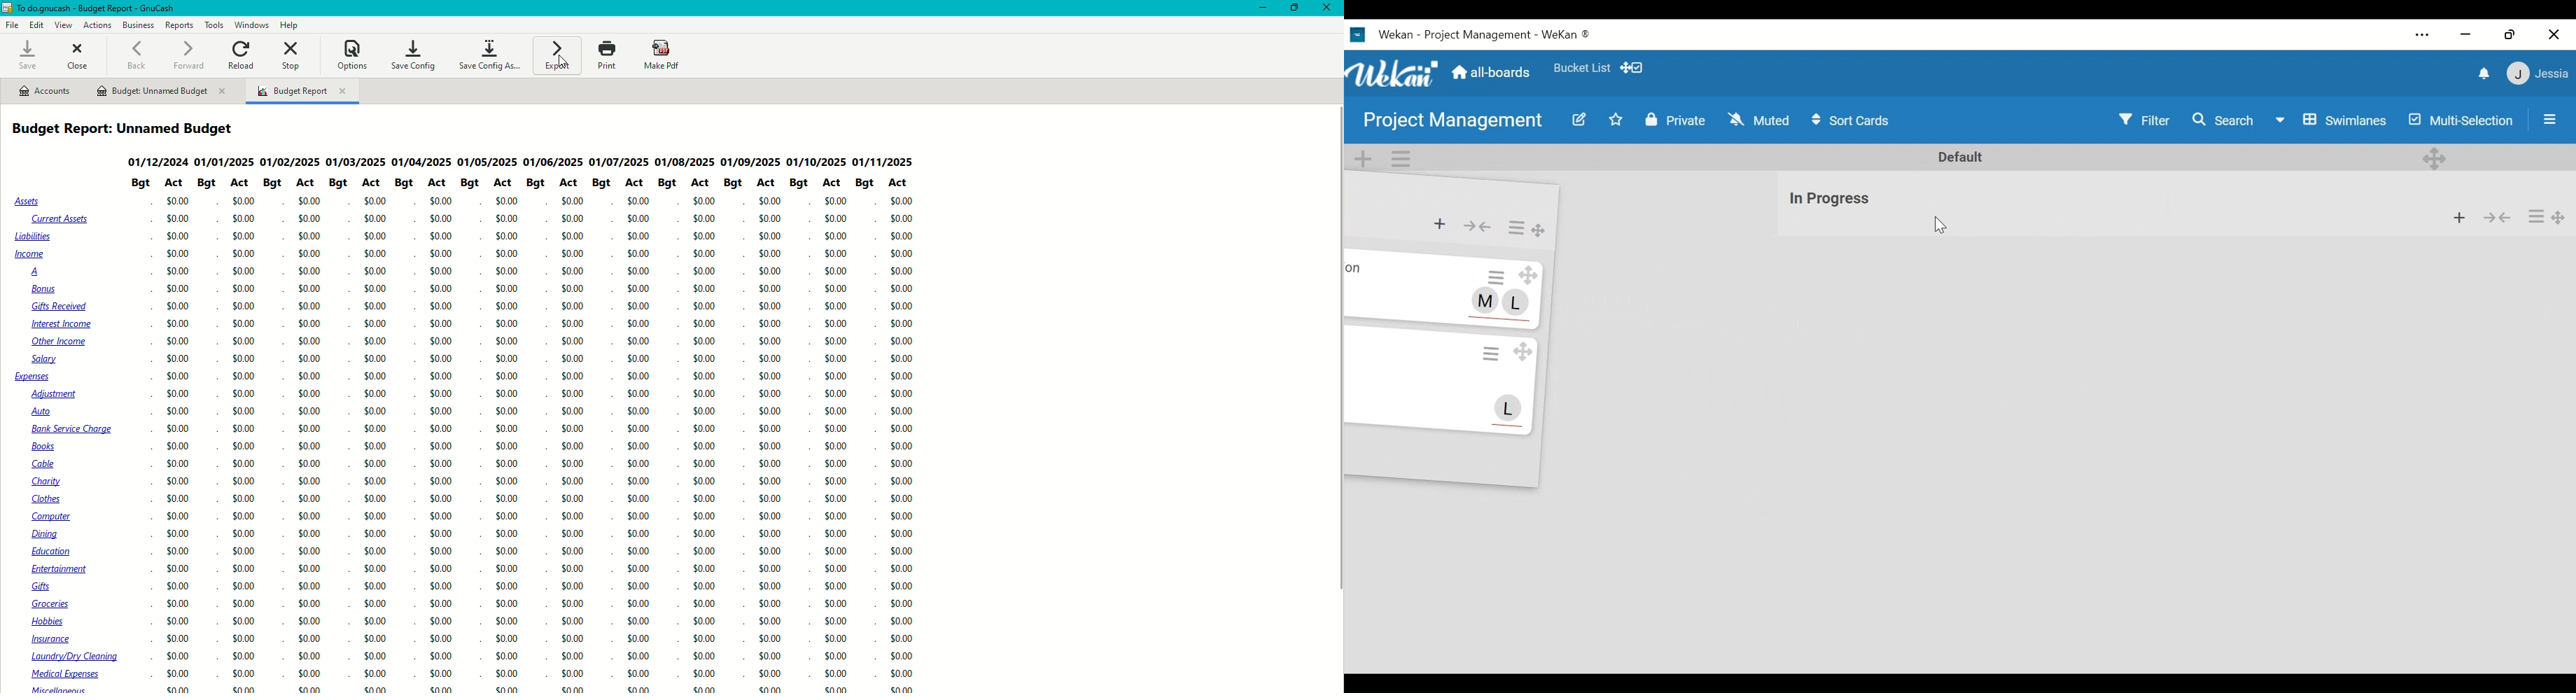 The image size is (2576, 700). Describe the element at coordinates (225, 162) in the screenshot. I see `01/01/2025` at that location.